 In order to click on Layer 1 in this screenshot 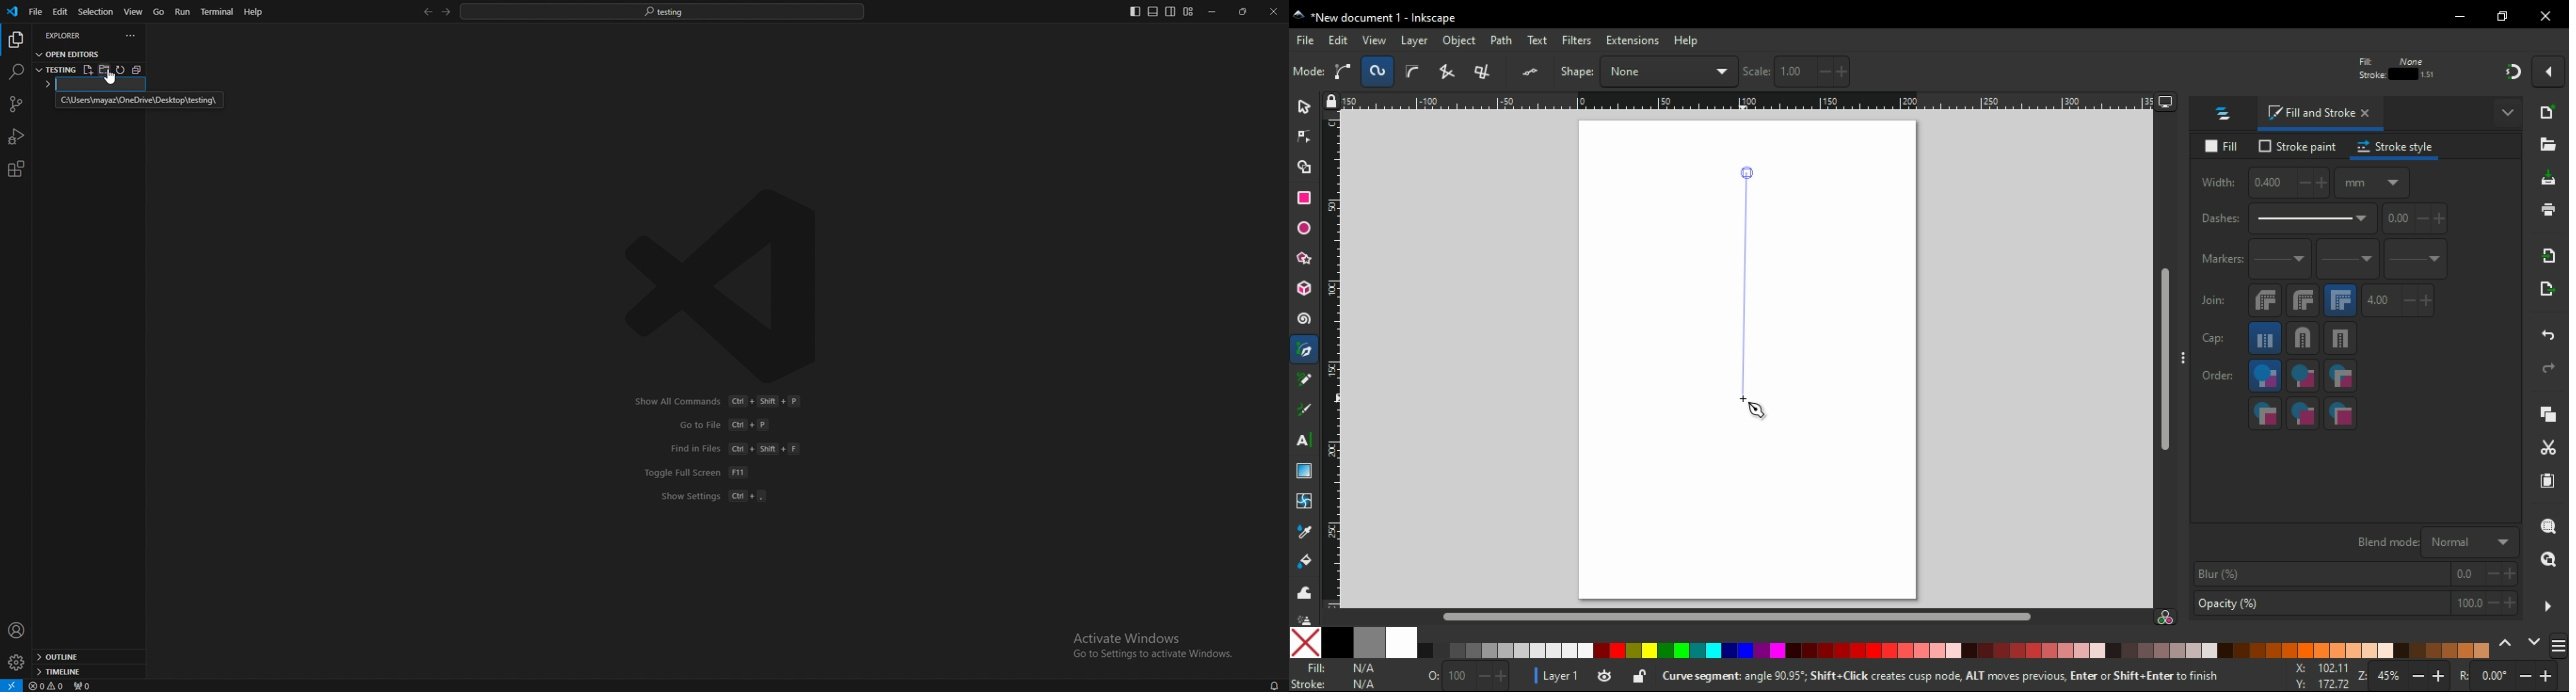, I will do `click(1564, 678)`.